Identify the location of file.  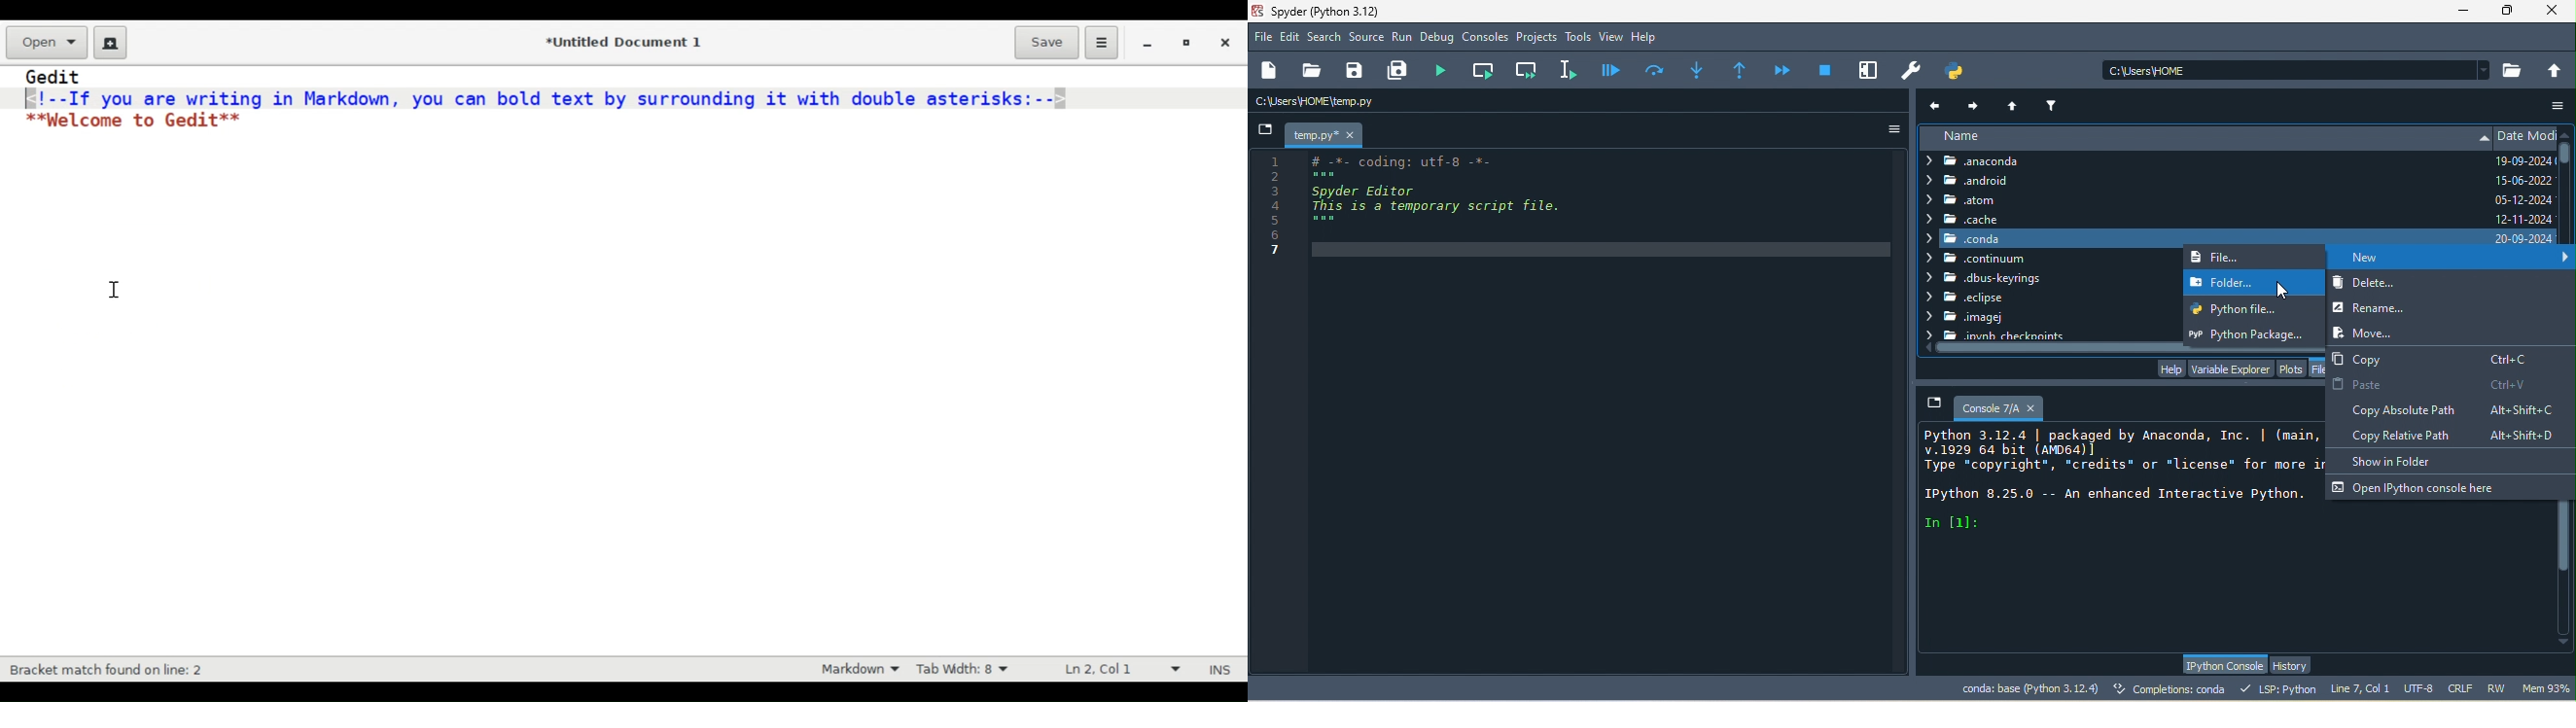
(1264, 36).